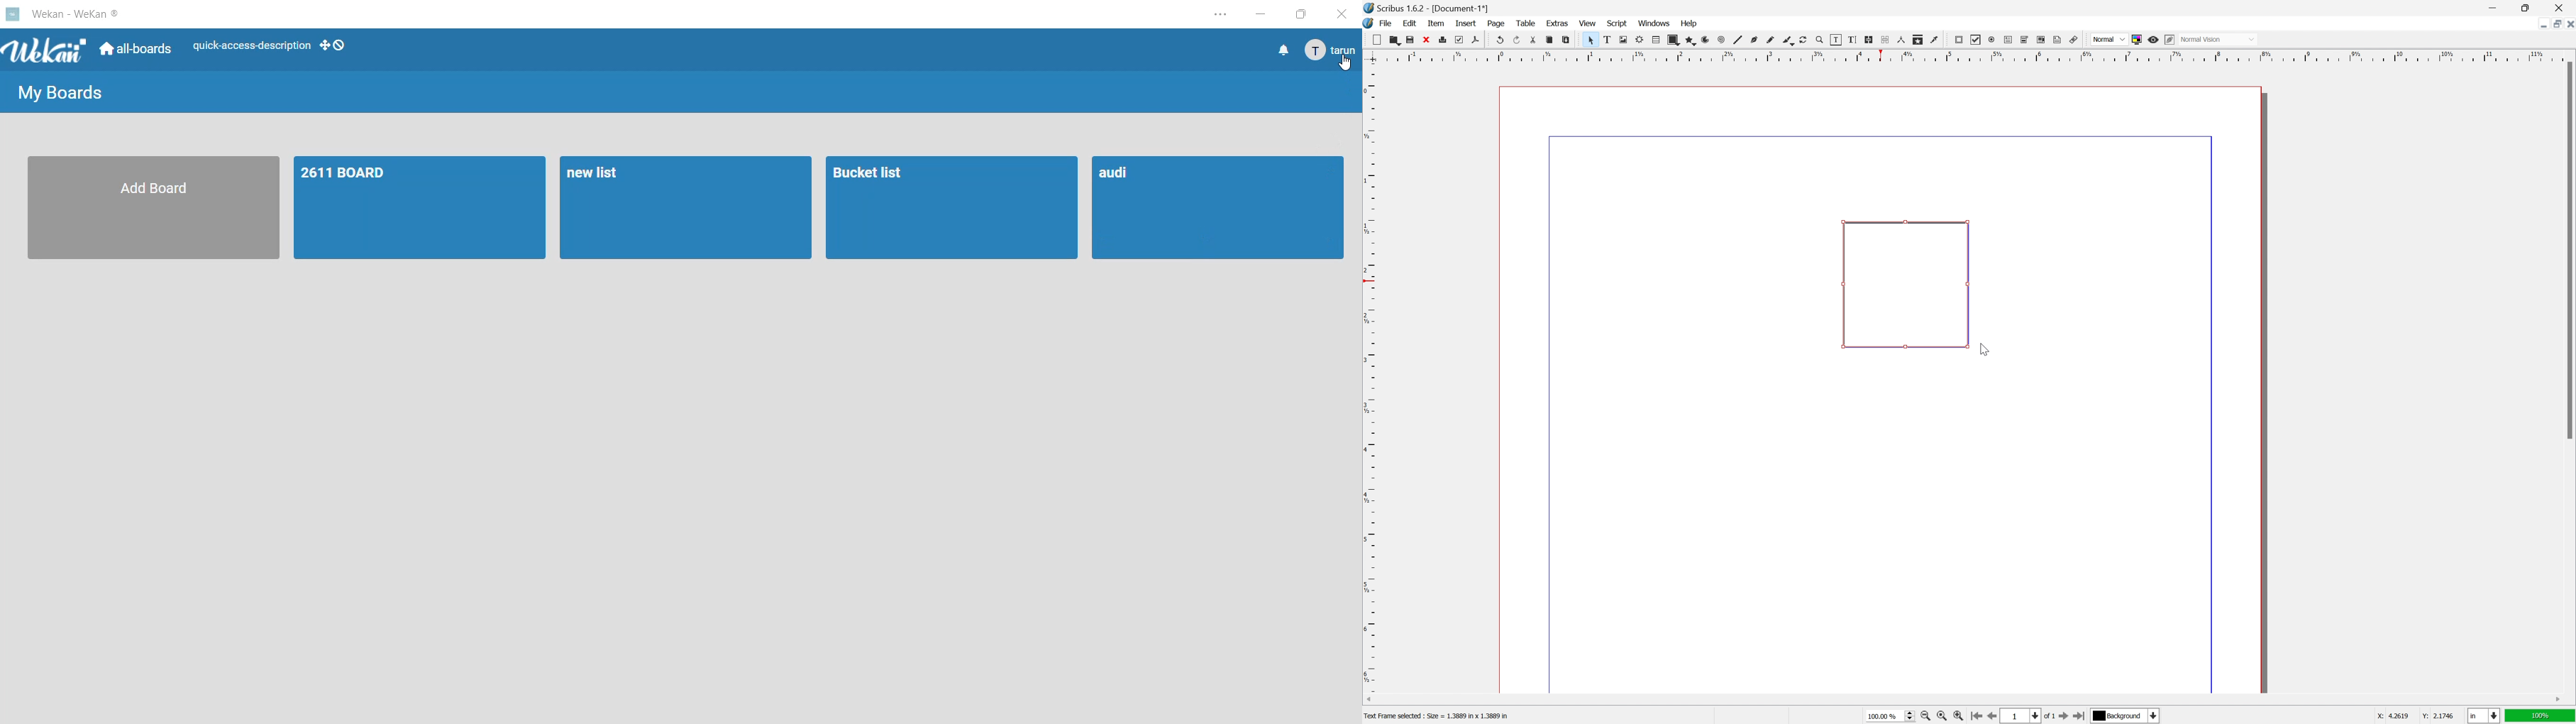 This screenshot has width=2576, height=728. Describe the element at coordinates (1941, 716) in the screenshot. I see `zoom to 100%` at that location.